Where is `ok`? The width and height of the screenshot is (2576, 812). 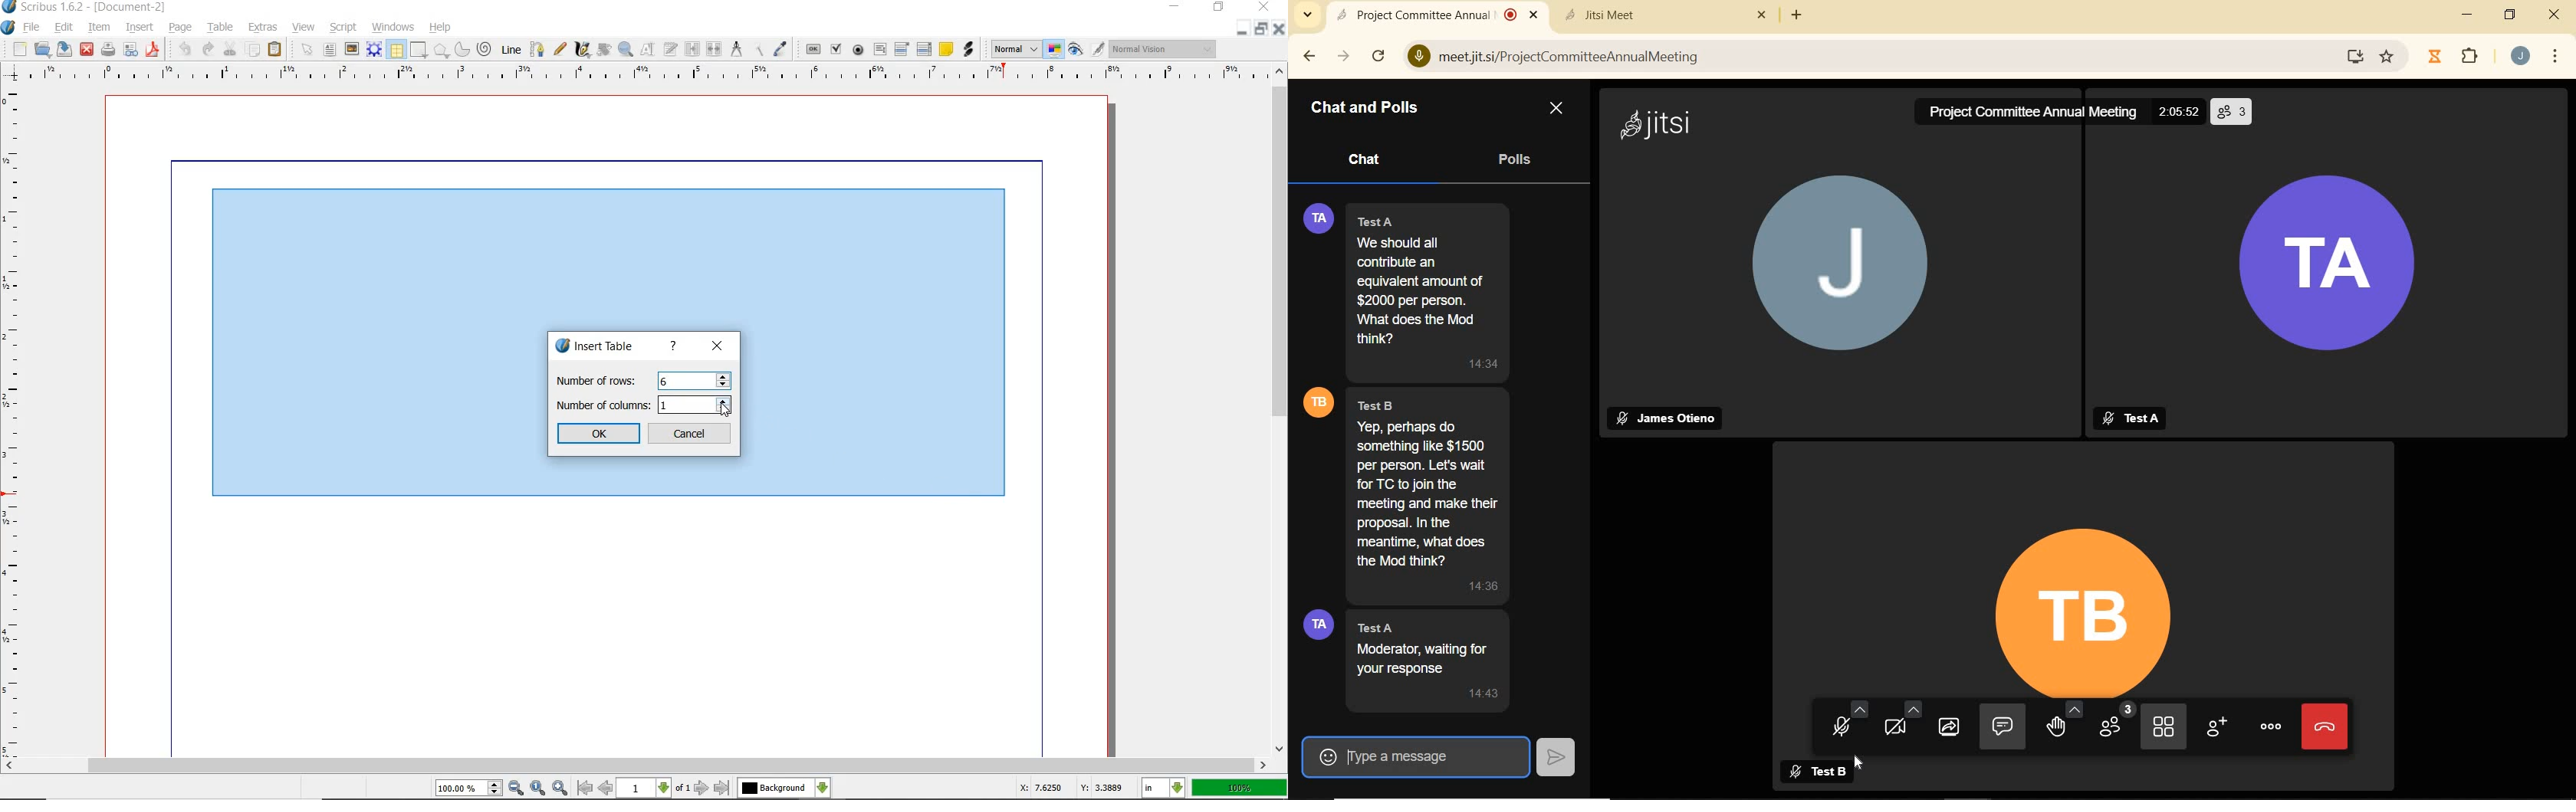 ok is located at coordinates (598, 434).